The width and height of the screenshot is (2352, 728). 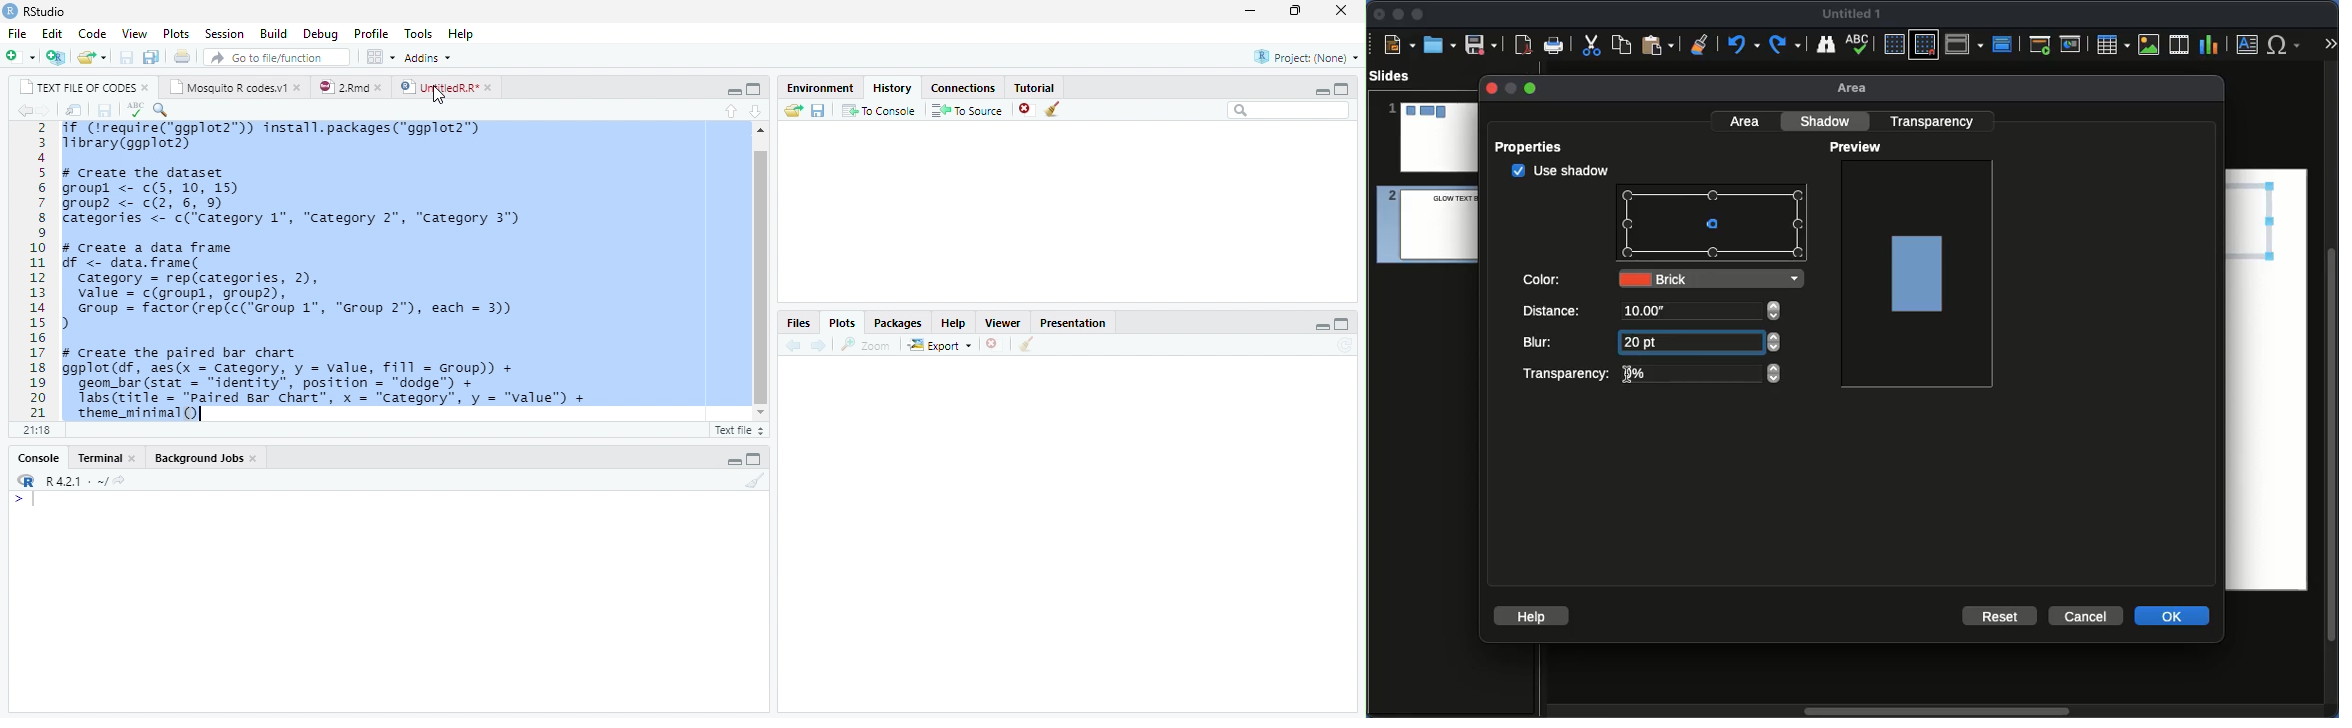 What do you see at coordinates (1286, 111) in the screenshot?
I see `search` at bounding box center [1286, 111].